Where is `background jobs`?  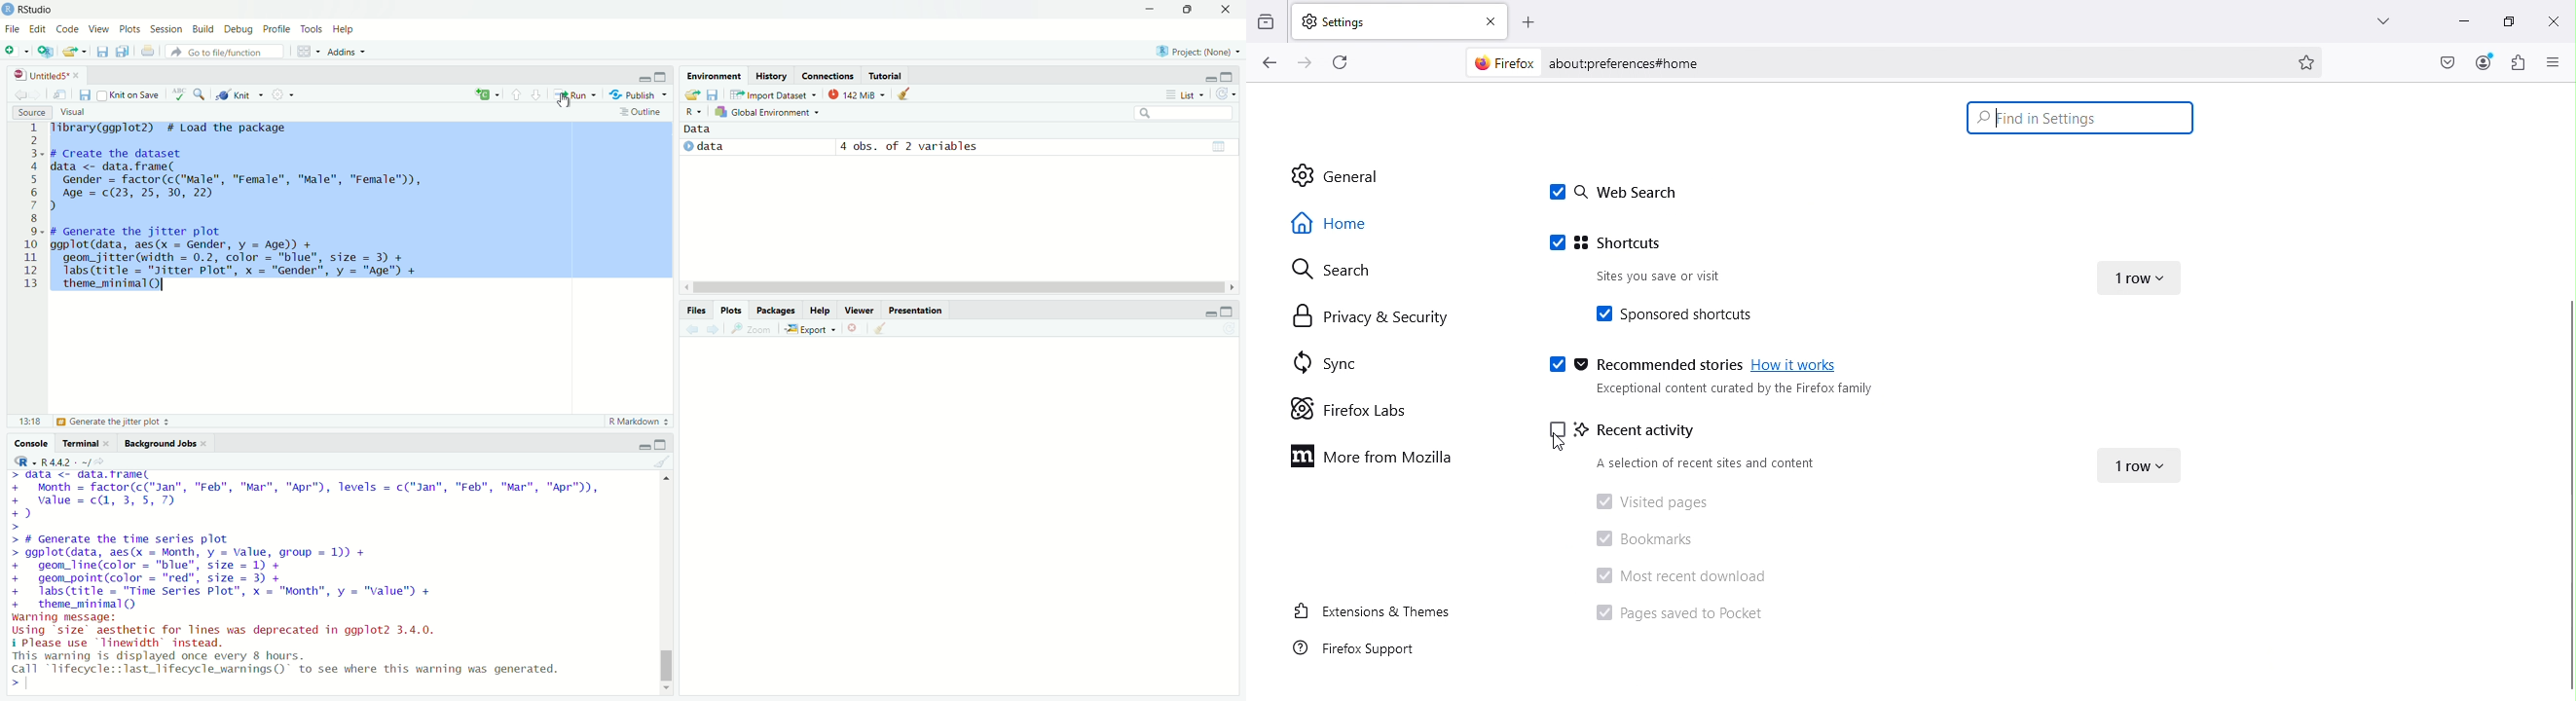 background jobs is located at coordinates (161, 441).